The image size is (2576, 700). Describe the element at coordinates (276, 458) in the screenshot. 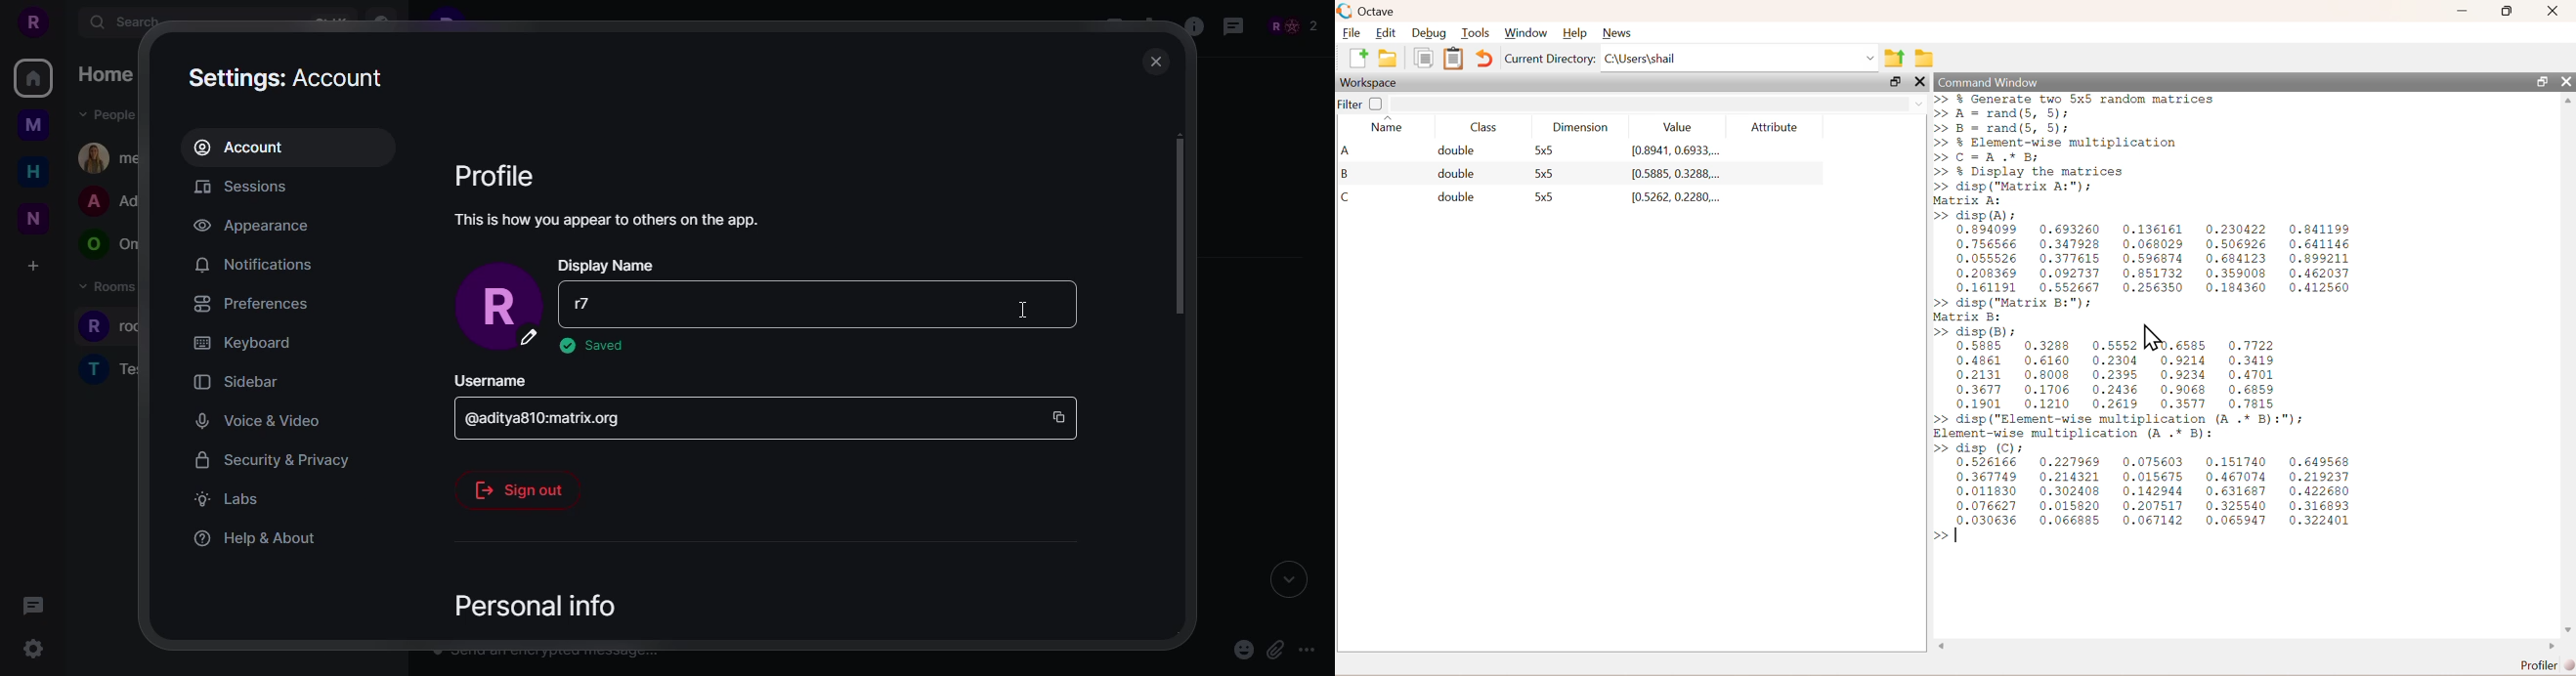

I see `security` at that location.